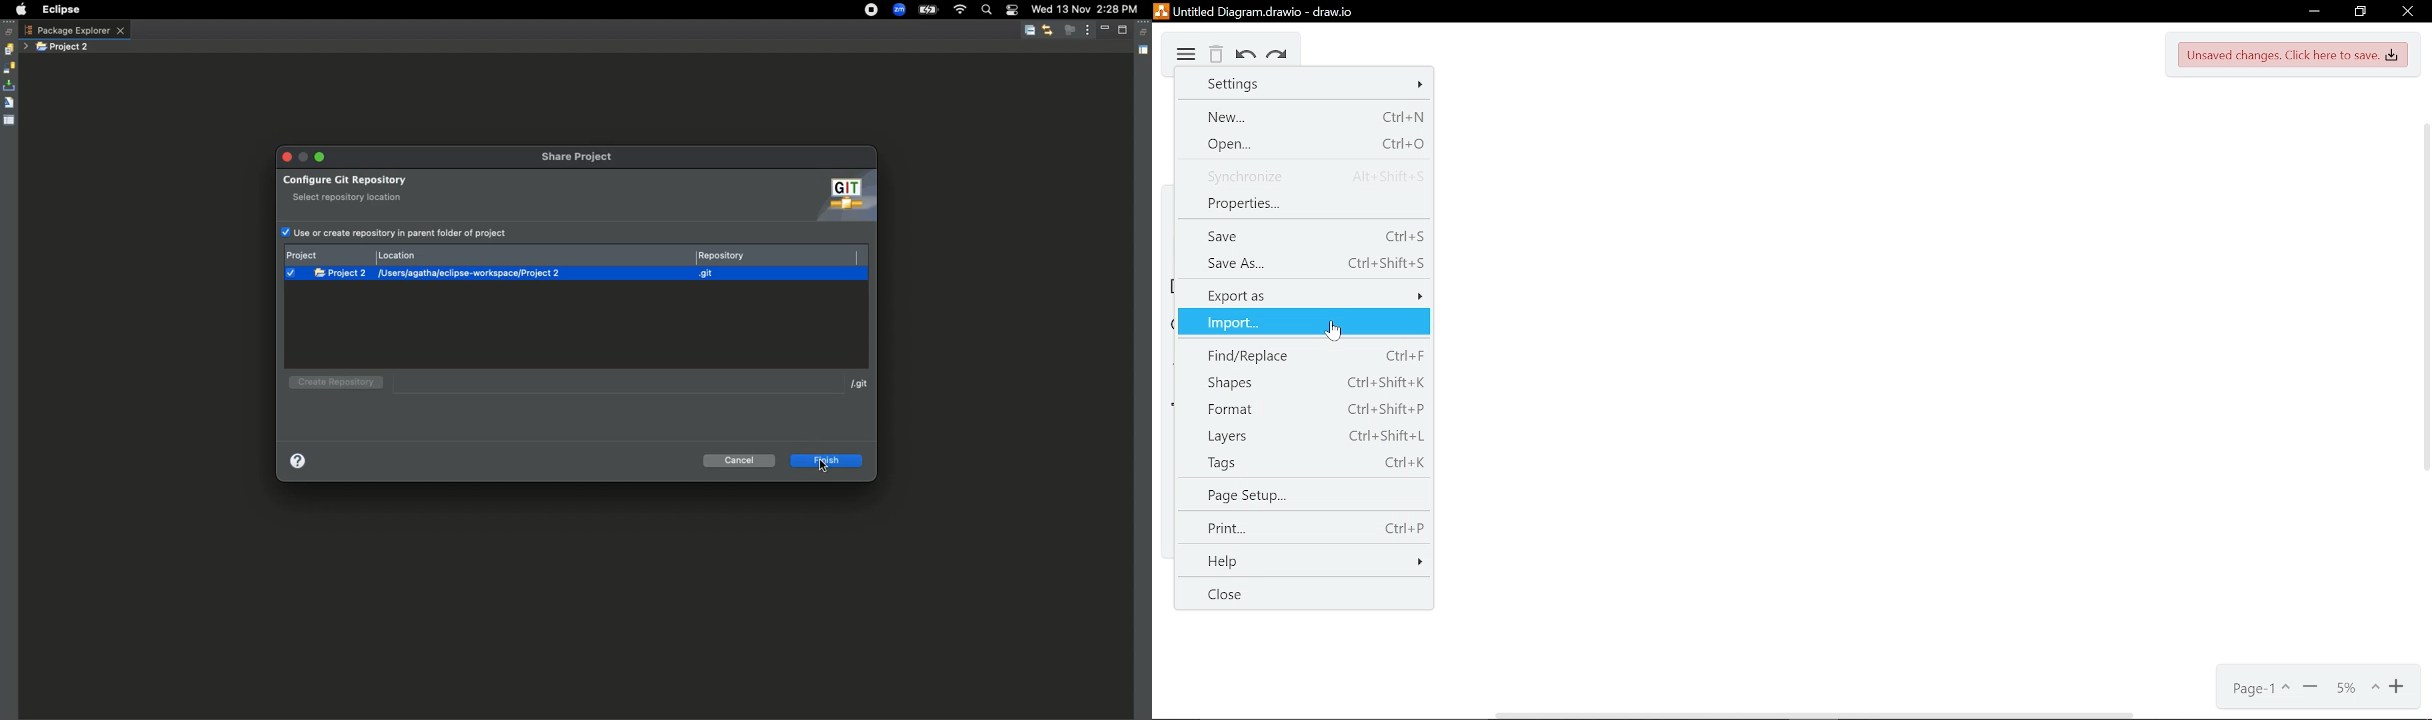 The height and width of the screenshot is (728, 2436). What do you see at coordinates (1307, 144) in the screenshot?
I see `Open (shortcut Ctrl+O)` at bounding box center [1307, 144].